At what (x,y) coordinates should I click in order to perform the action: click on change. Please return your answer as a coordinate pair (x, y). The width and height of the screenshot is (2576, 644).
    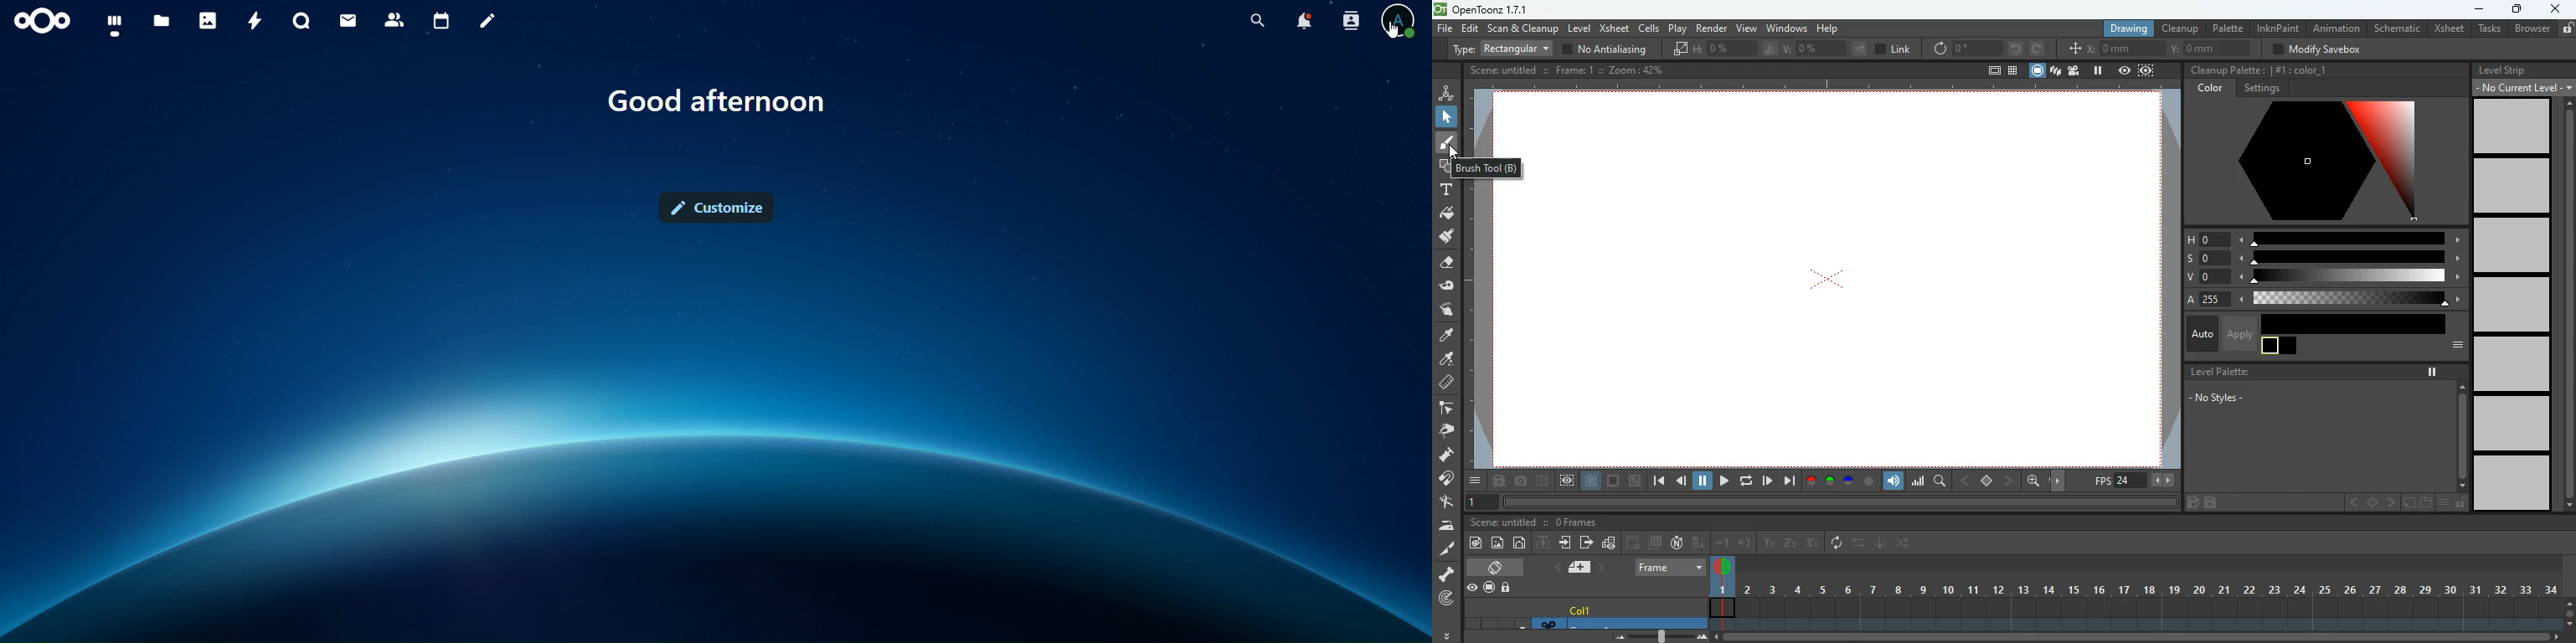
    Looking at the image, I should click on (1521, 543).